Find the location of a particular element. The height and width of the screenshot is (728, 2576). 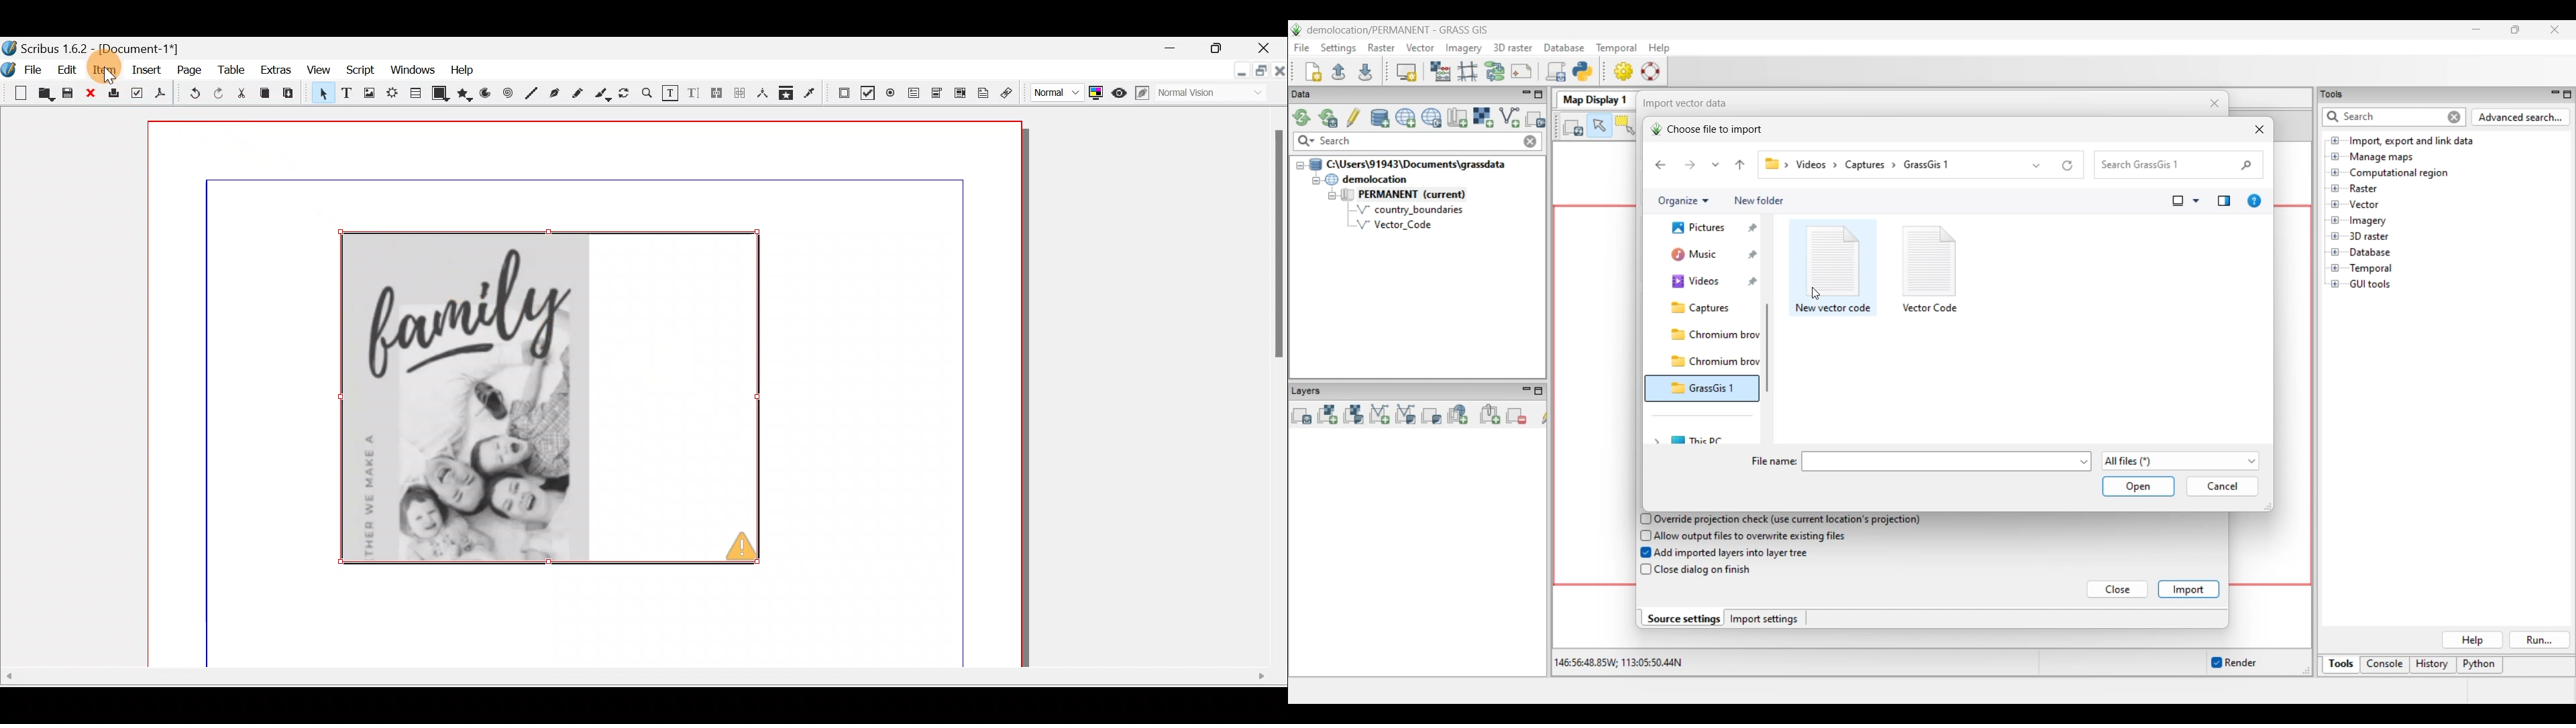

PDF combo box is located at coordinates (934, 94).